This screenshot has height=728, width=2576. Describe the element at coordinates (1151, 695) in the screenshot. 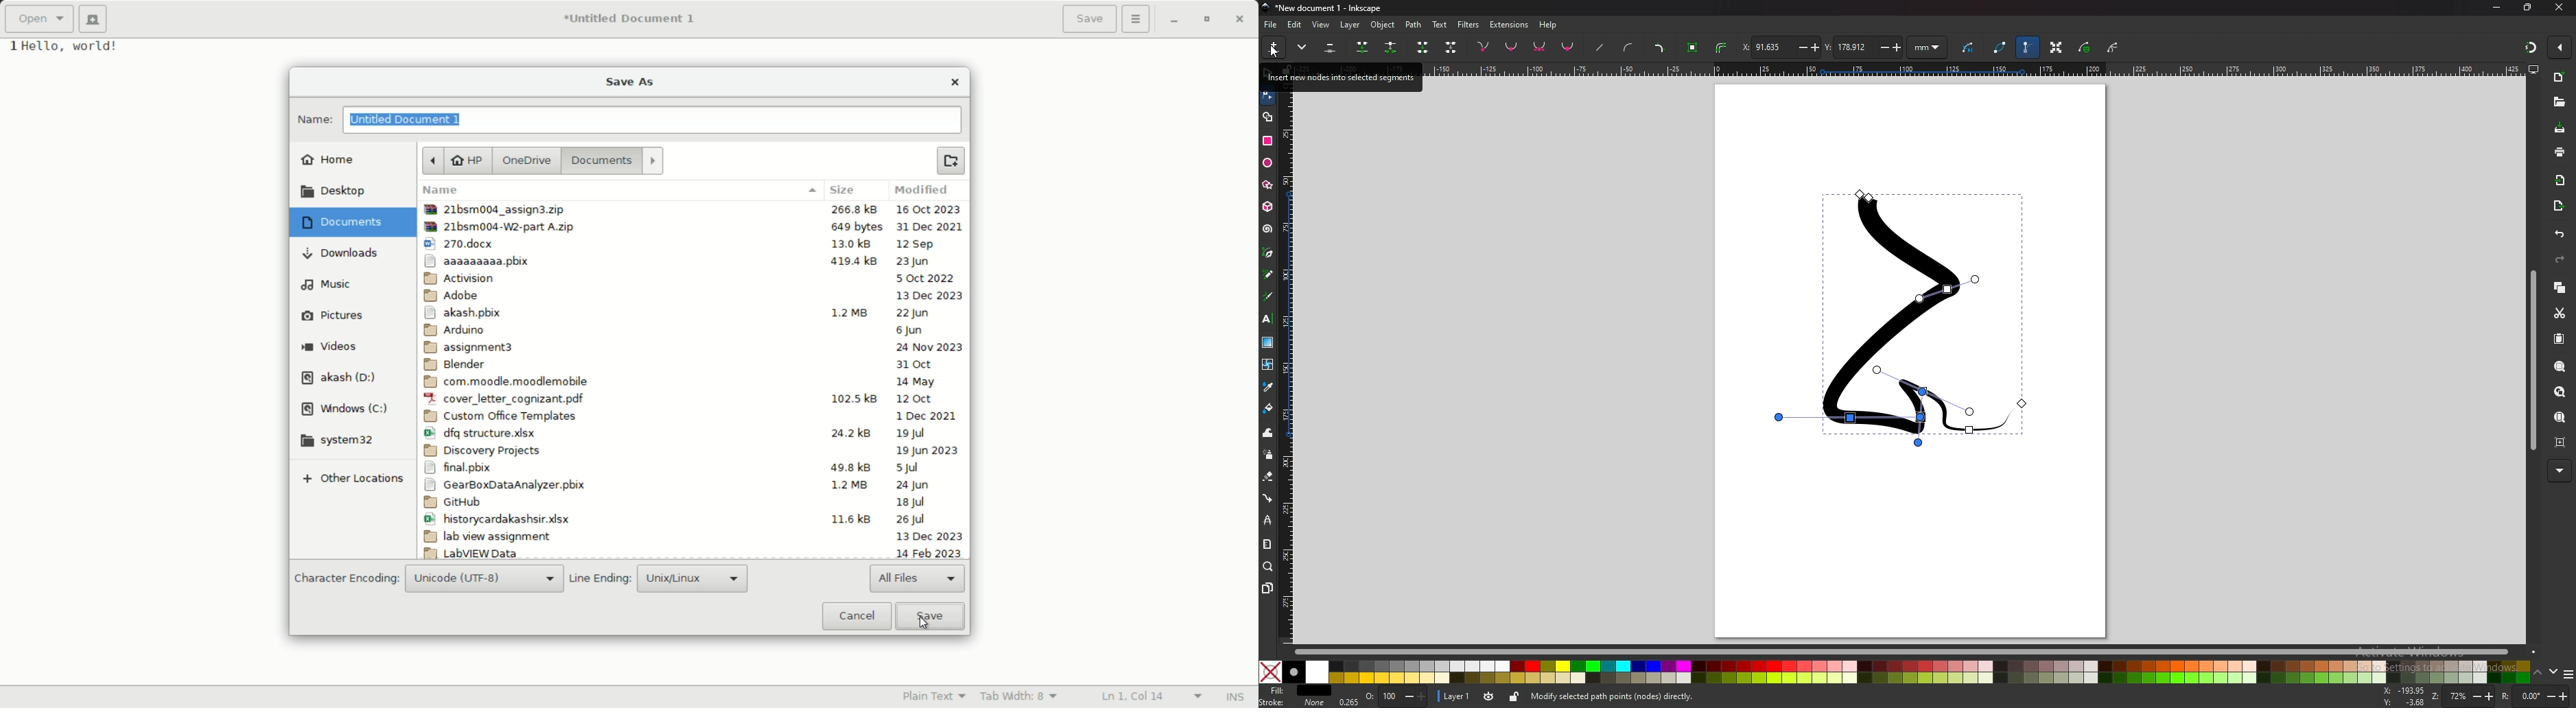

I see `line and columns` at that location.